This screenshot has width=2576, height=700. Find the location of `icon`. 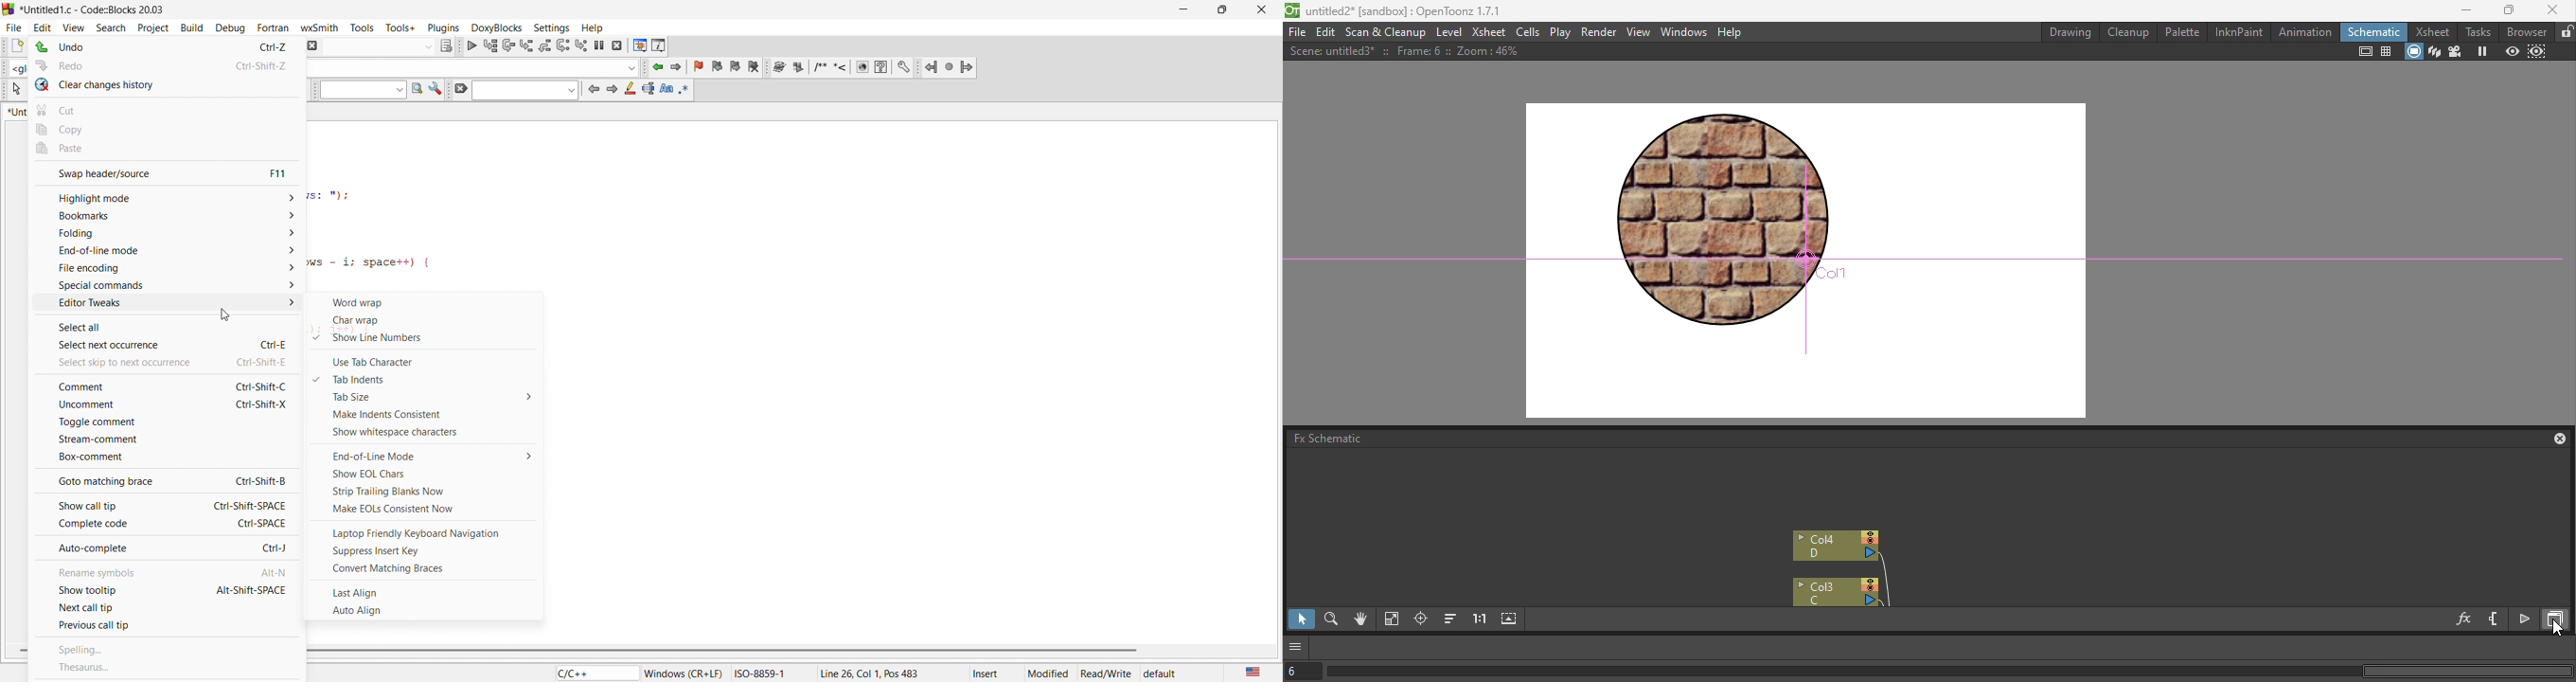

icon is located at coordinates (630, 92).